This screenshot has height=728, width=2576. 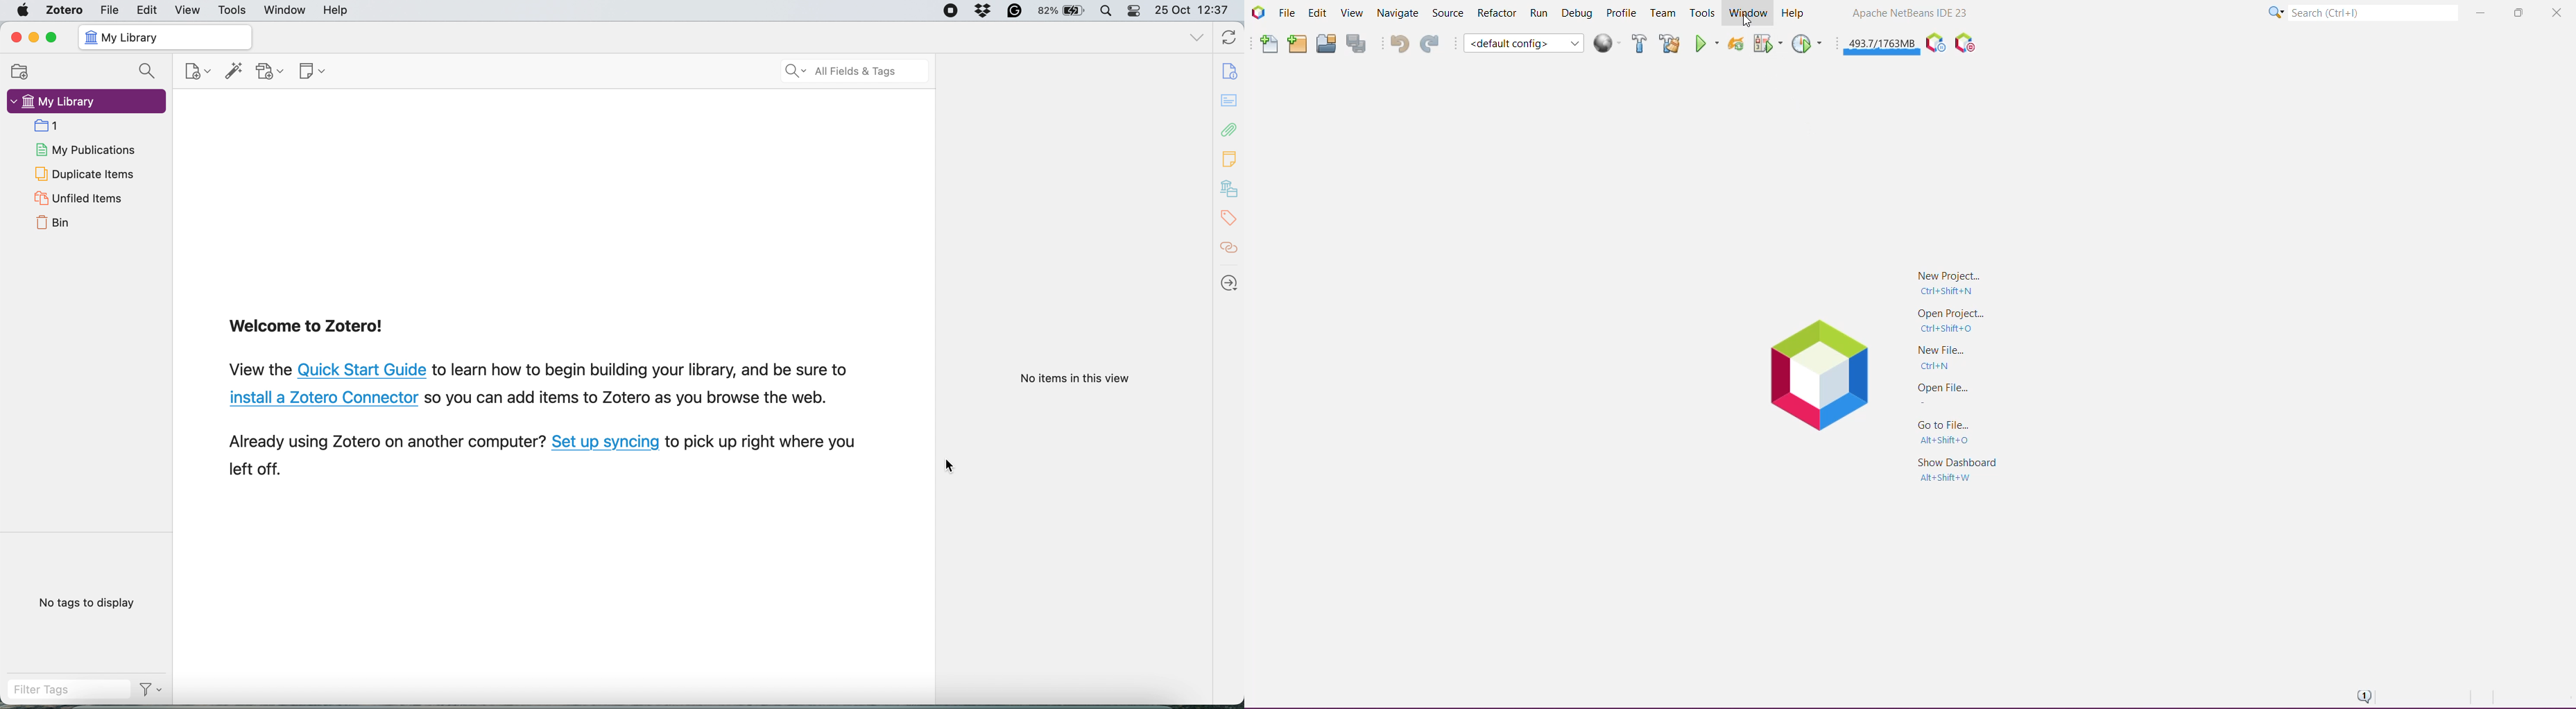 I want to click on Welcome to Zotero!, so click(x=313, y=327).